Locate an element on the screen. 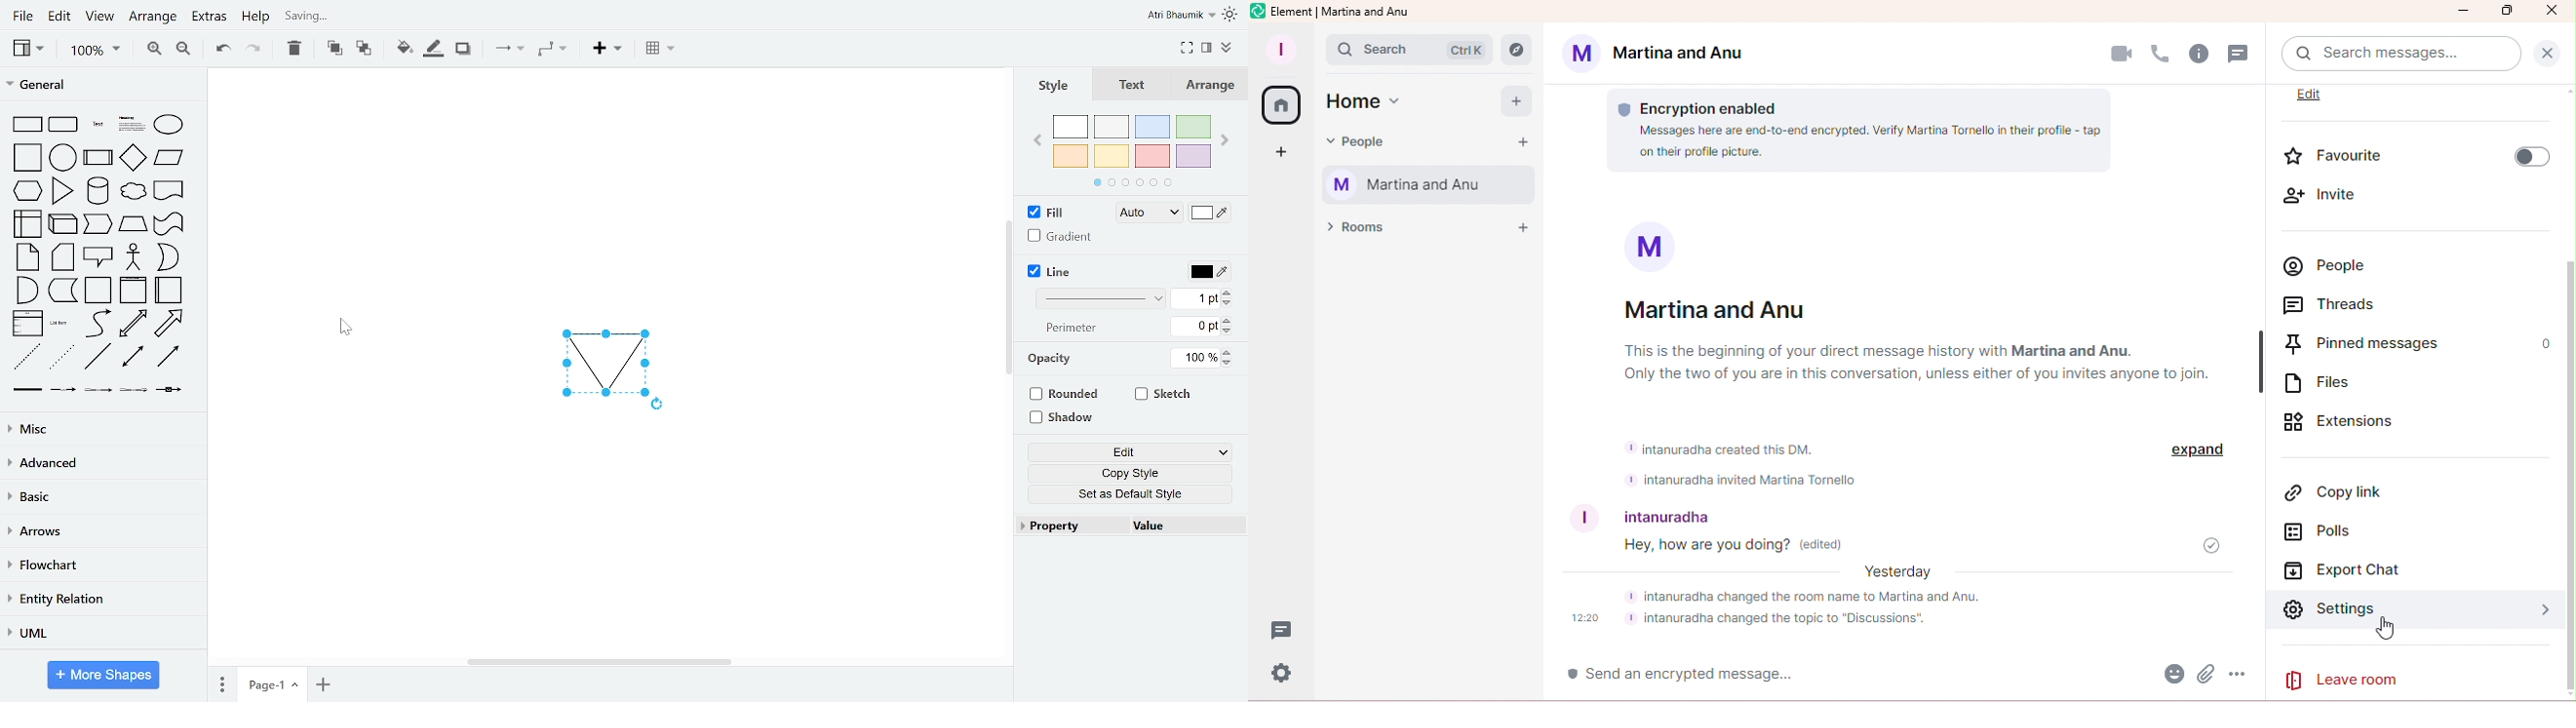 This screenshot has width=2576, height=728. note is located at coordinates (23, 257).